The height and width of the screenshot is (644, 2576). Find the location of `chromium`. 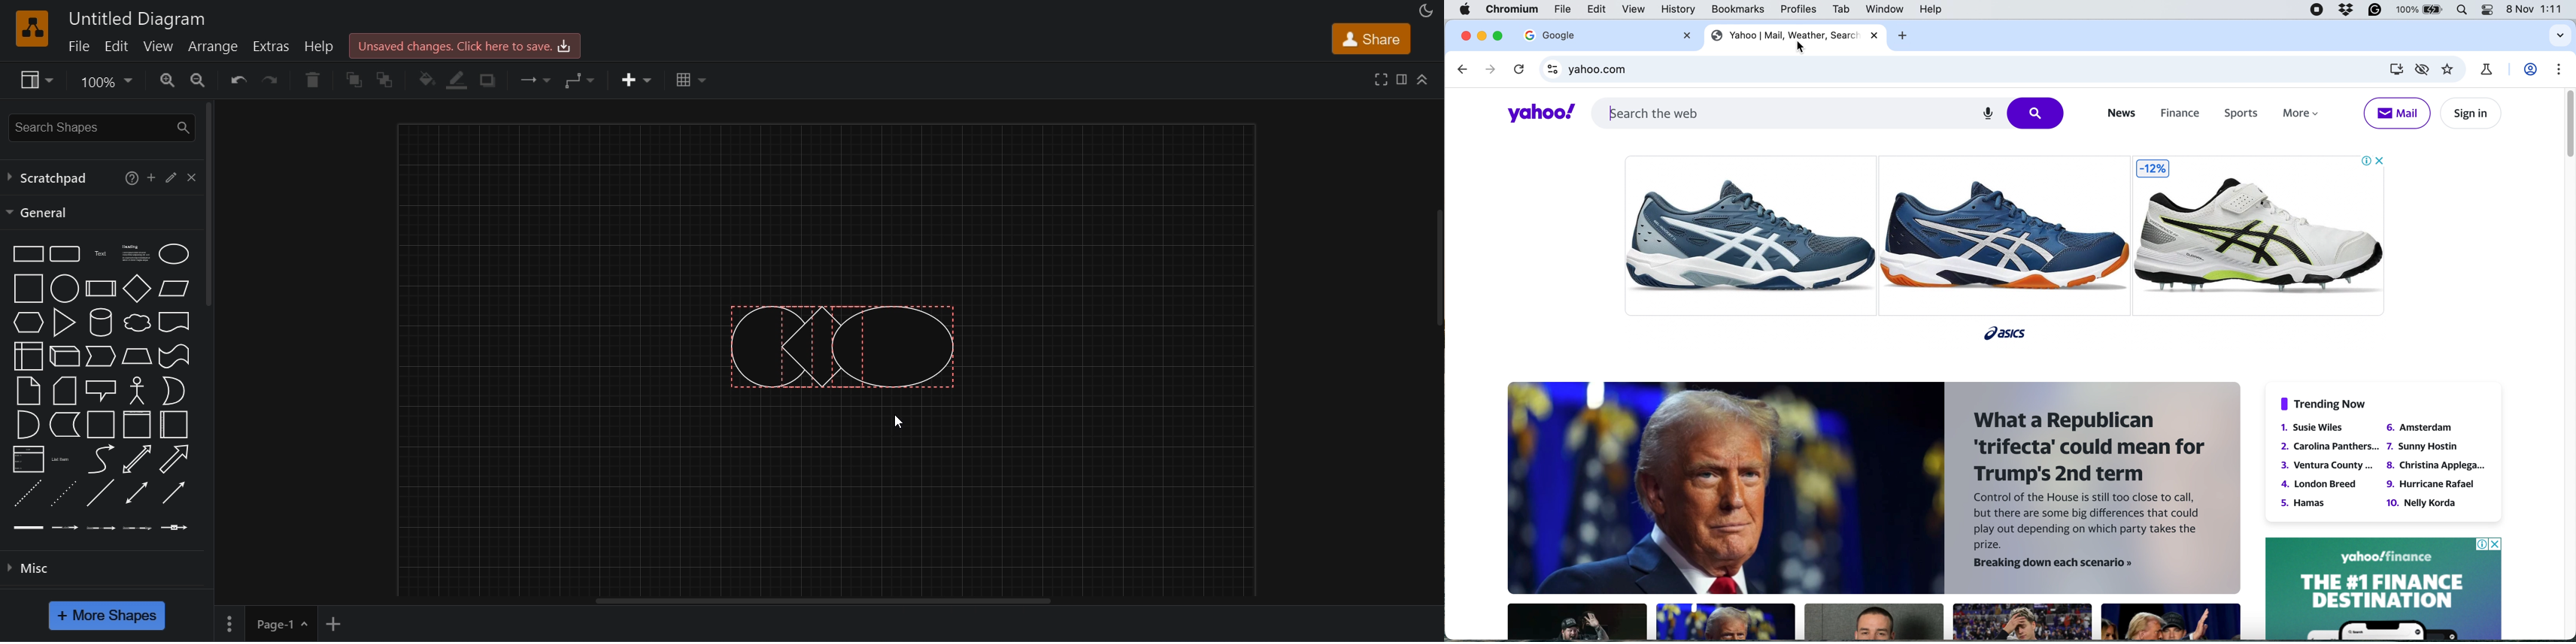

chromium is located at coordinates (1512, 10).